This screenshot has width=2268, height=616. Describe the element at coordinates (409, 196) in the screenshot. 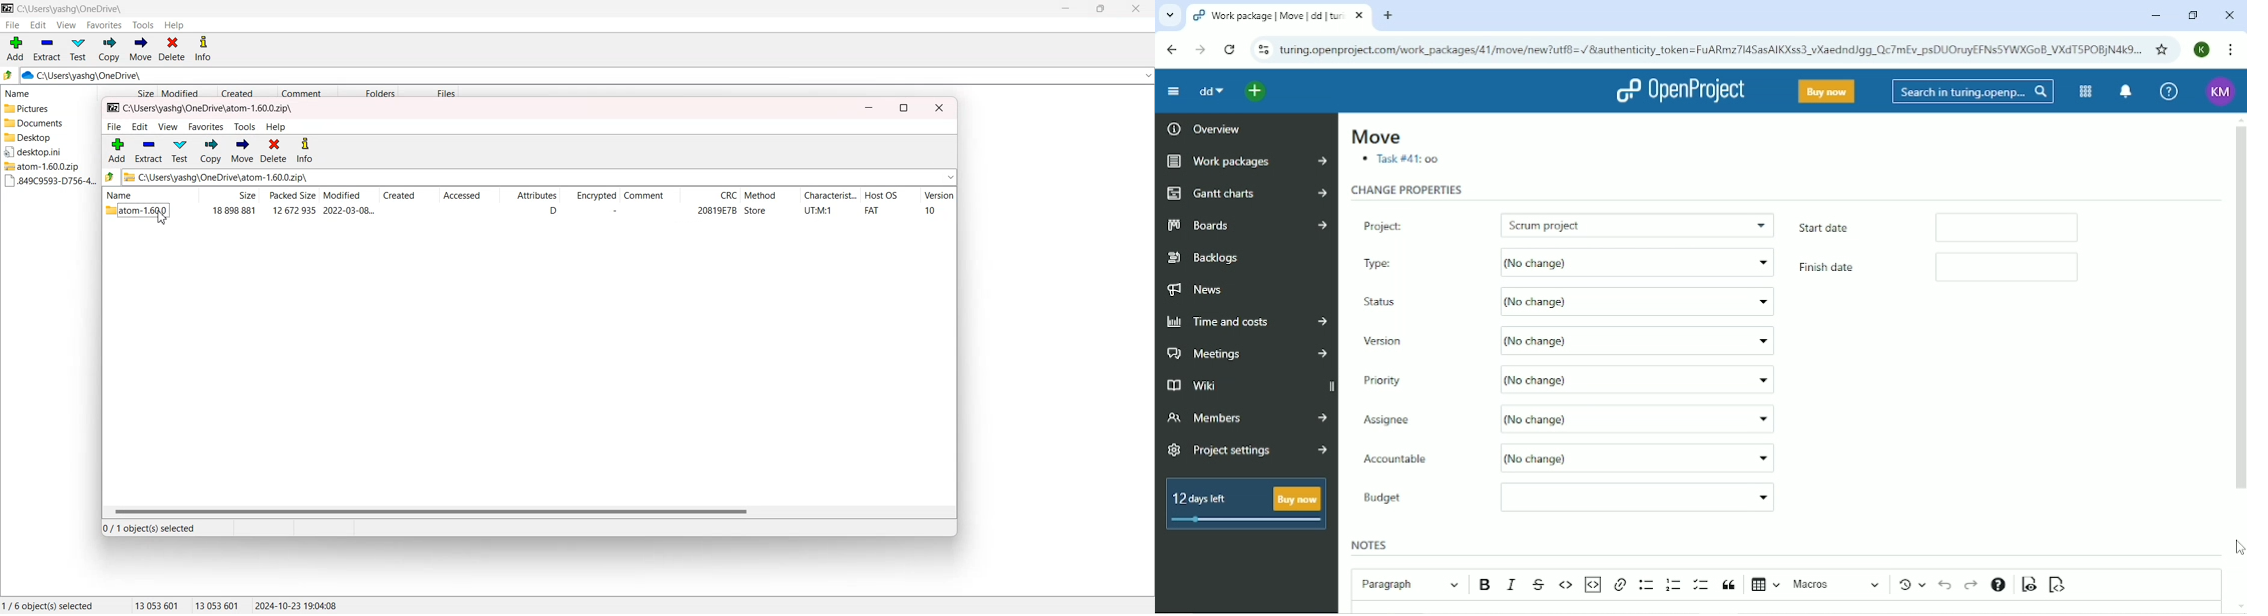

I see `Created` at that location.